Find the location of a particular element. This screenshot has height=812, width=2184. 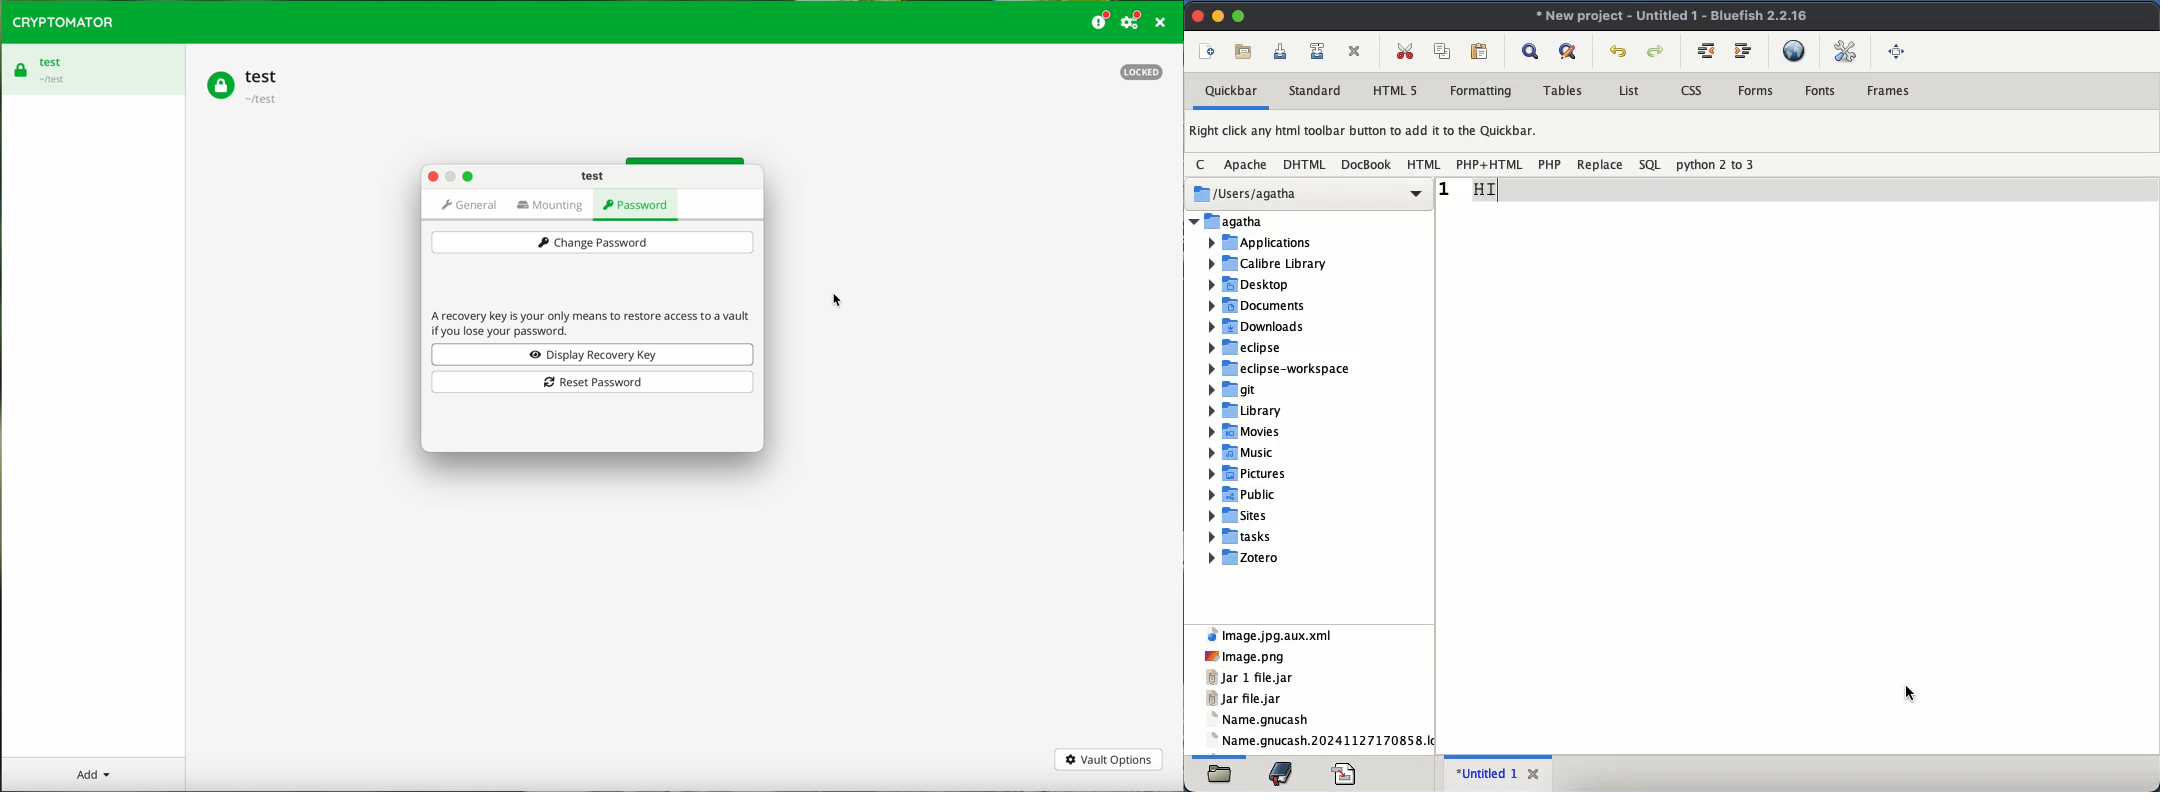

Movies is located at coordinates (1243, 431).